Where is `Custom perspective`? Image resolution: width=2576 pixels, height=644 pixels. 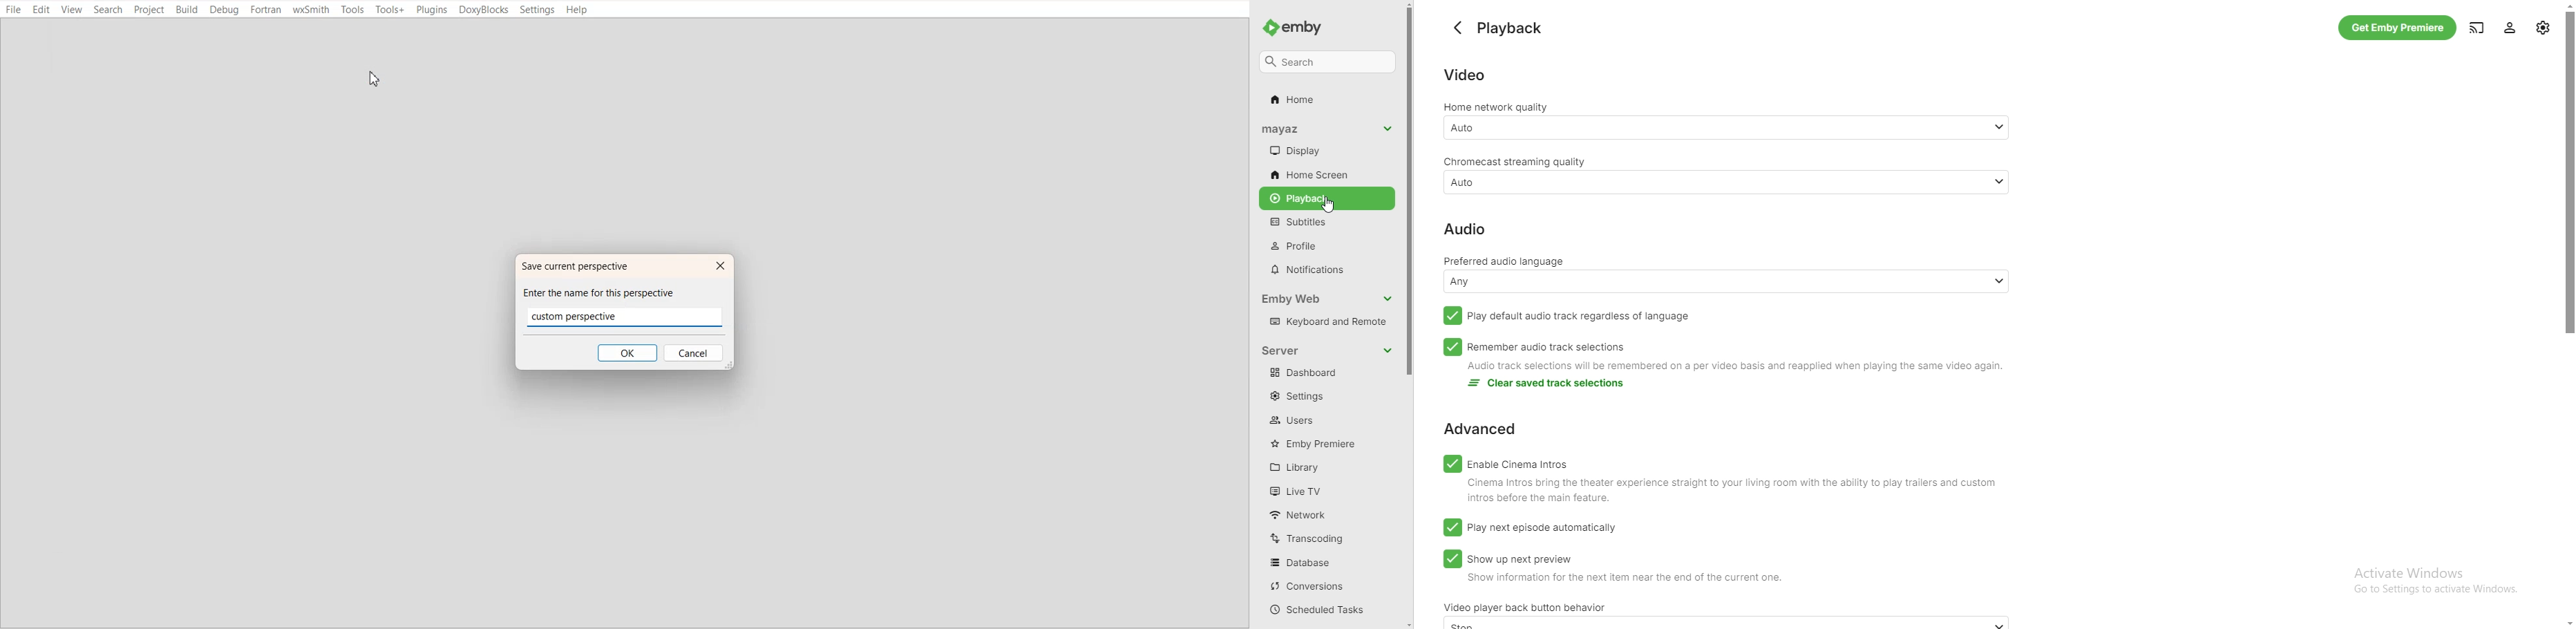 Custom perspective is located at coordinates (585, 314).